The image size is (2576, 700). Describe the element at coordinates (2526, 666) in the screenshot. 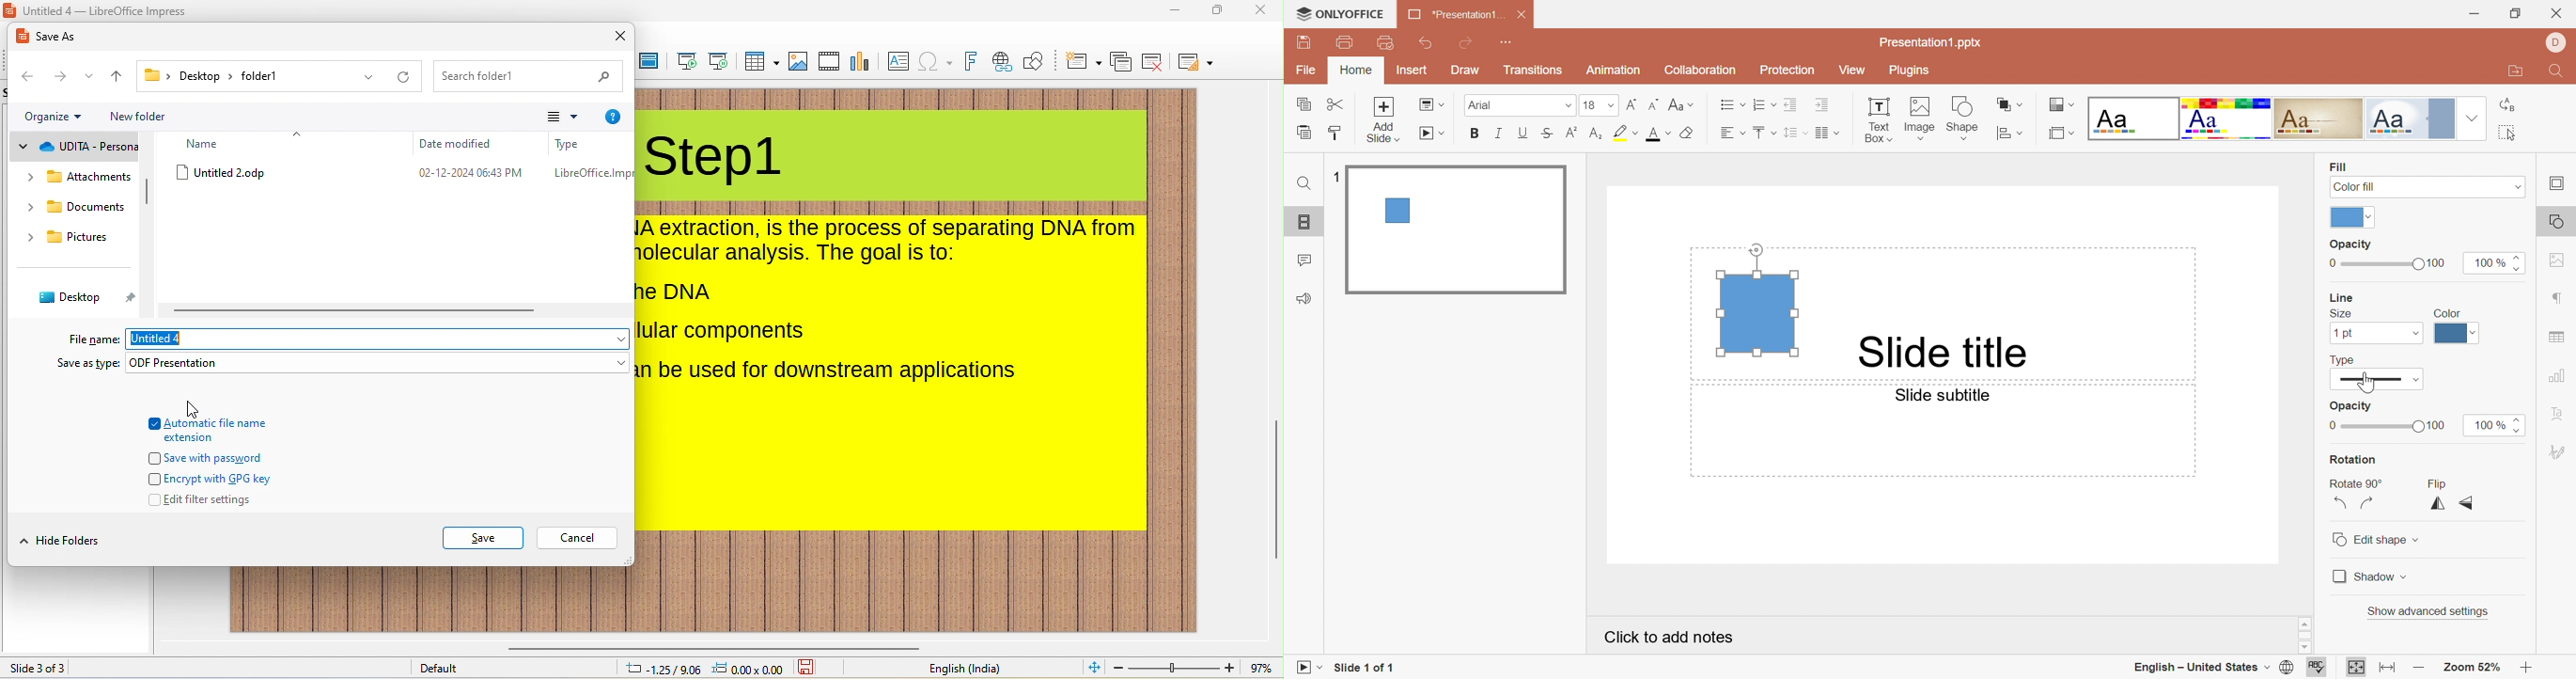

I see `Zoom in` at that location.